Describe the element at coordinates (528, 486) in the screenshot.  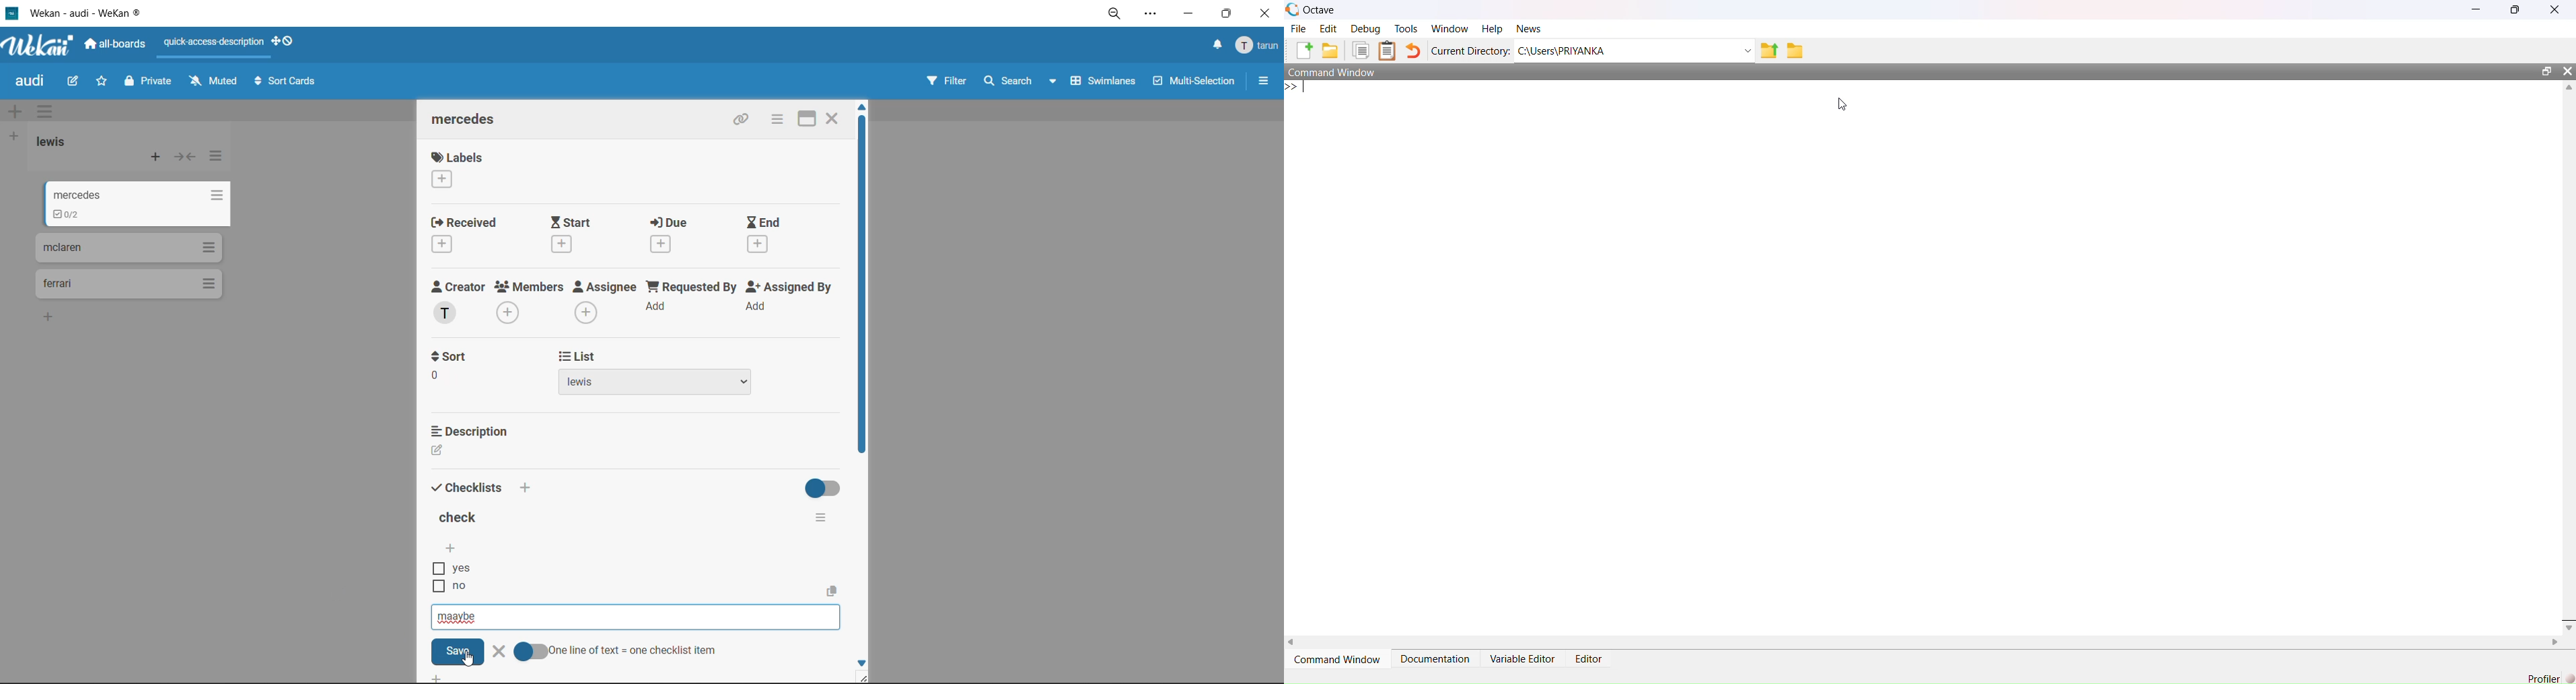
I see `Add` at that location.